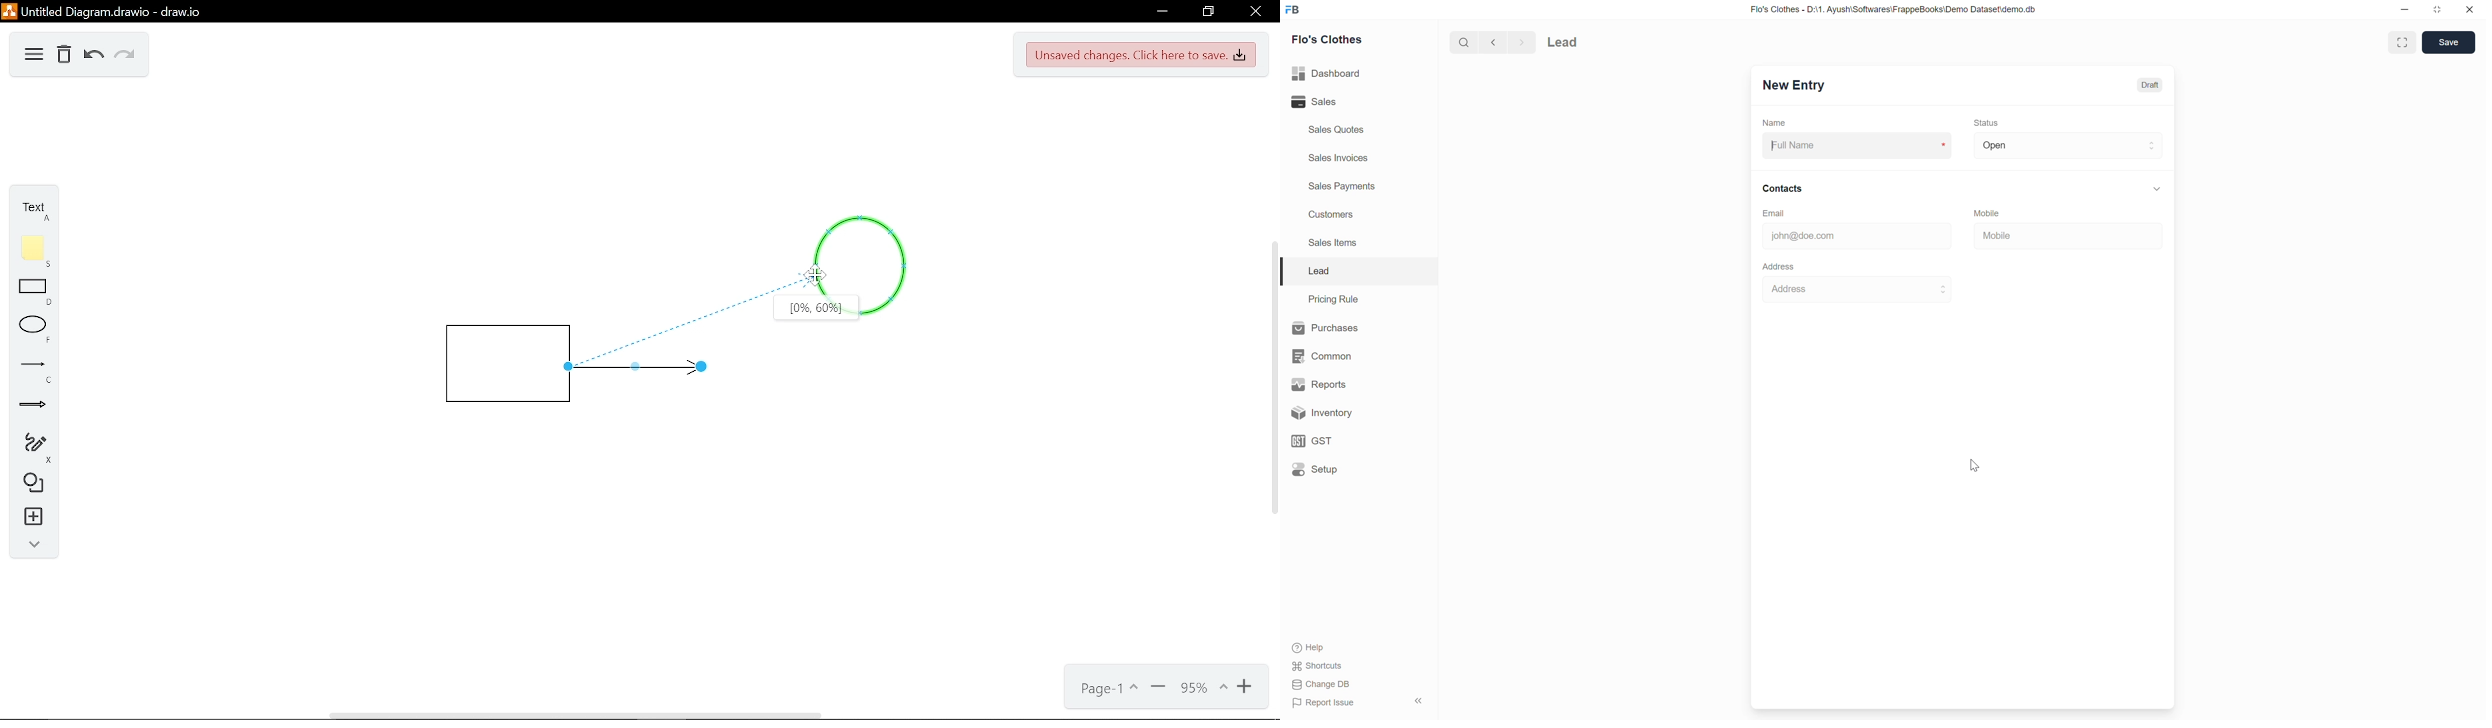  What do you see at coordinates (1856, 147) in the screenshot?
I see `Full Name` at bounding box center [1856, 147].